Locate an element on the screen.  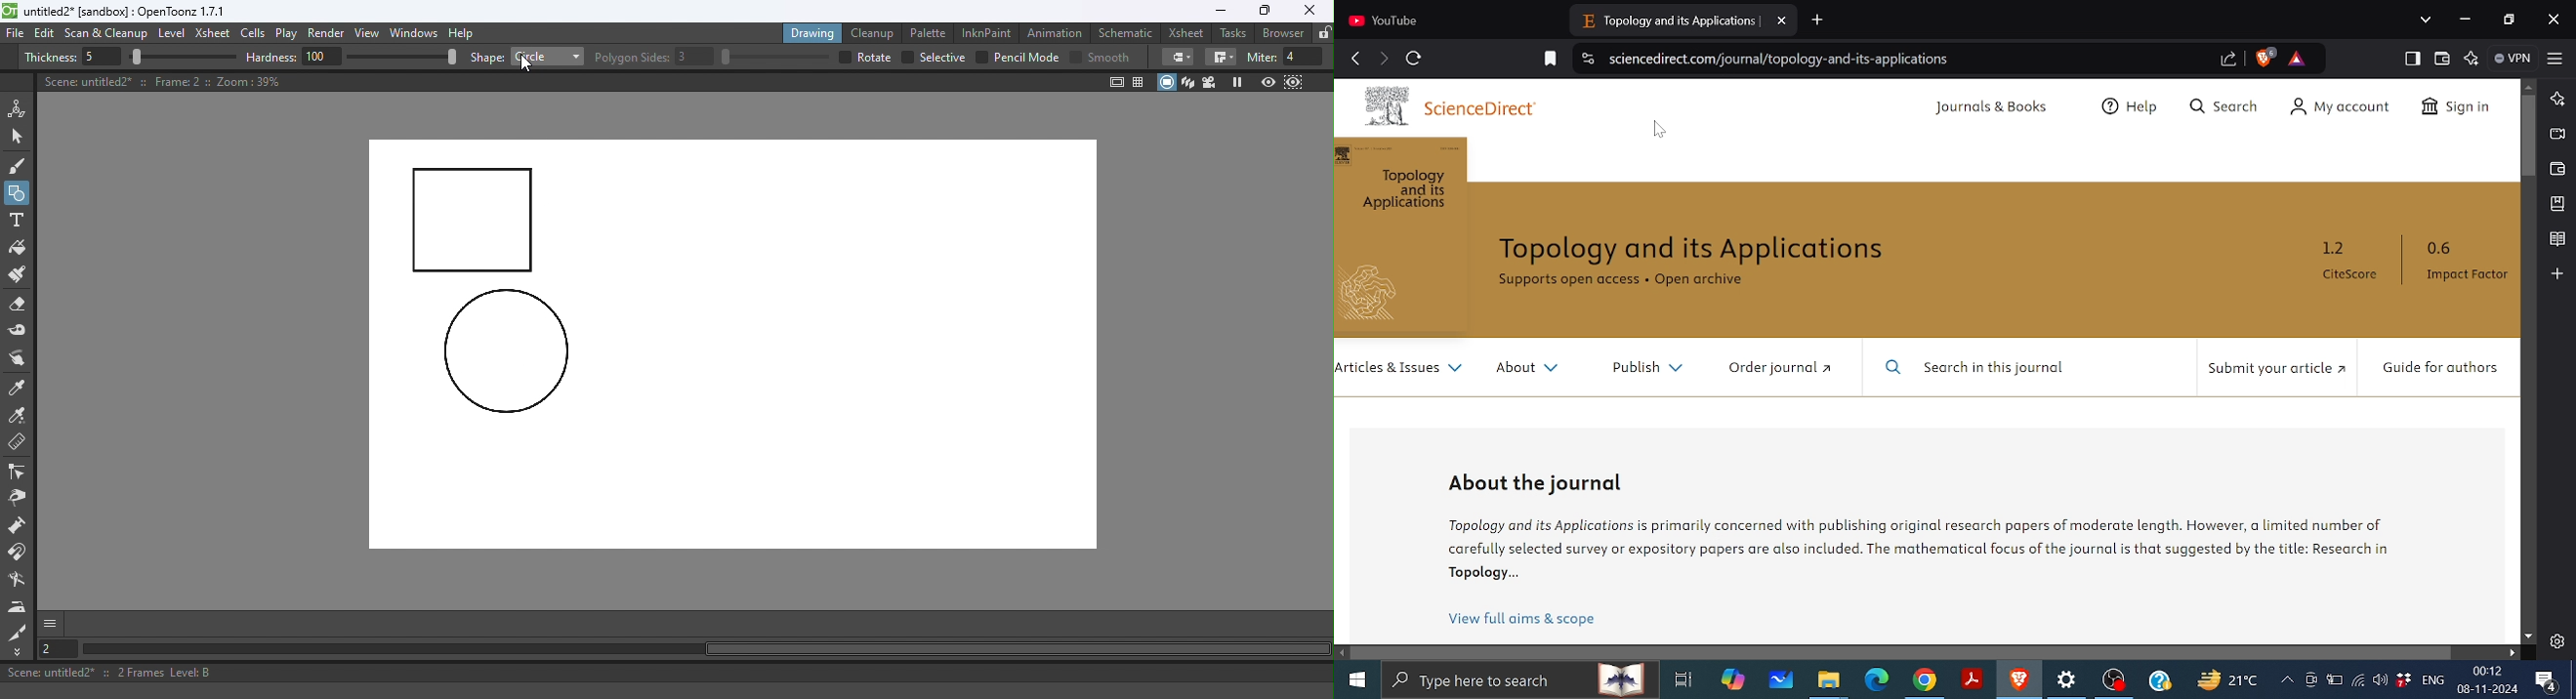
Freeze is located at coordinates (1237, 82).